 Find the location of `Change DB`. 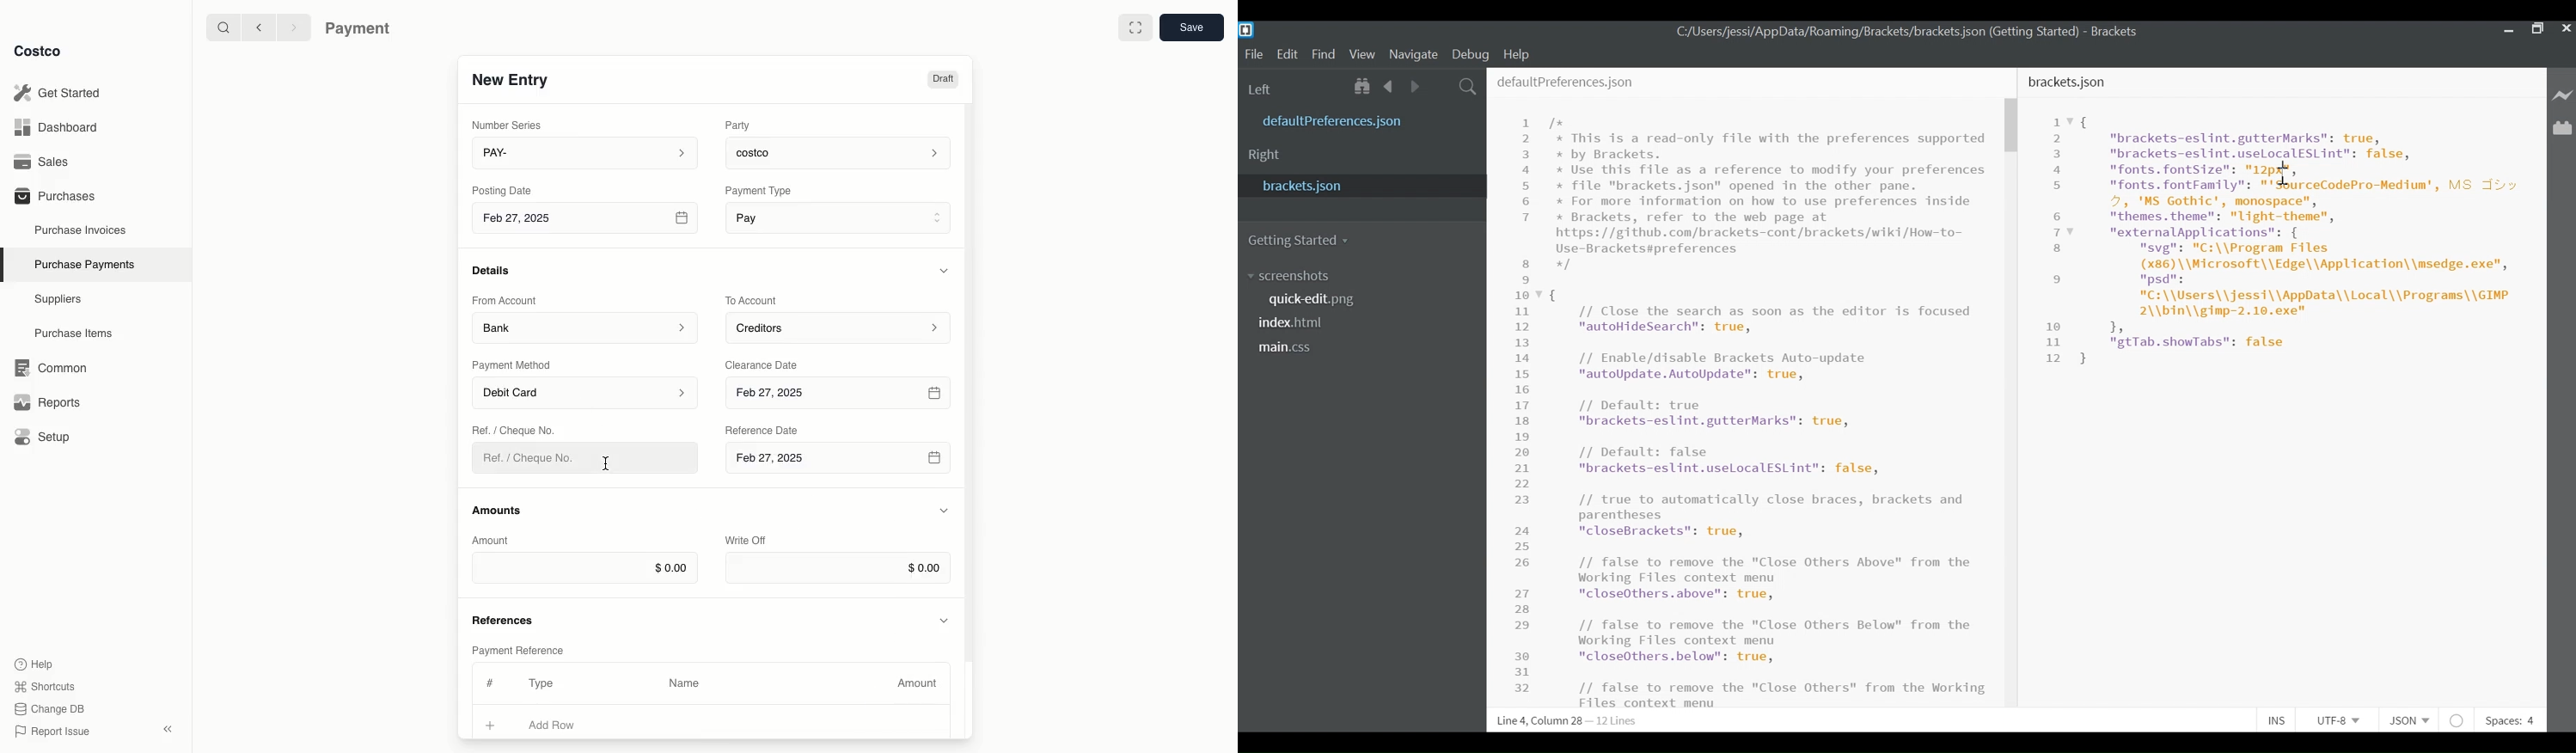

Change DB is located at coordinates (52, 709).